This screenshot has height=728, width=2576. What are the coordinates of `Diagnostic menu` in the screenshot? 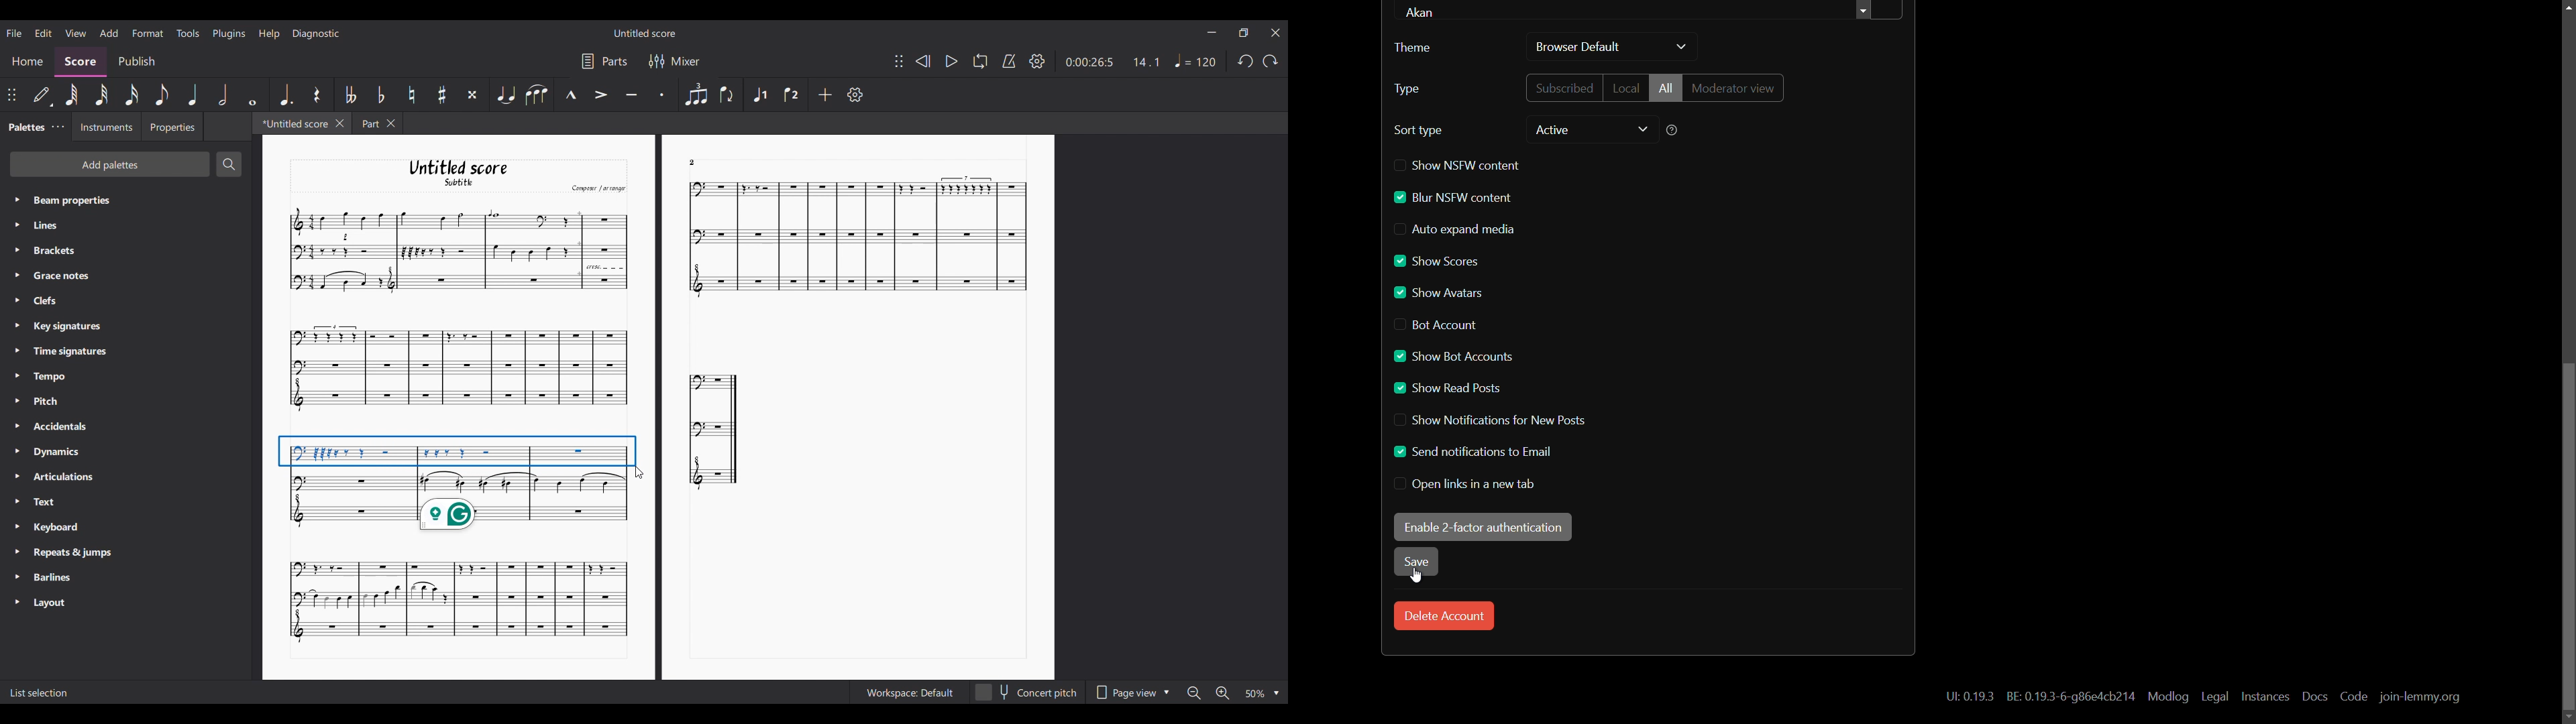 It's located at (317, 34).